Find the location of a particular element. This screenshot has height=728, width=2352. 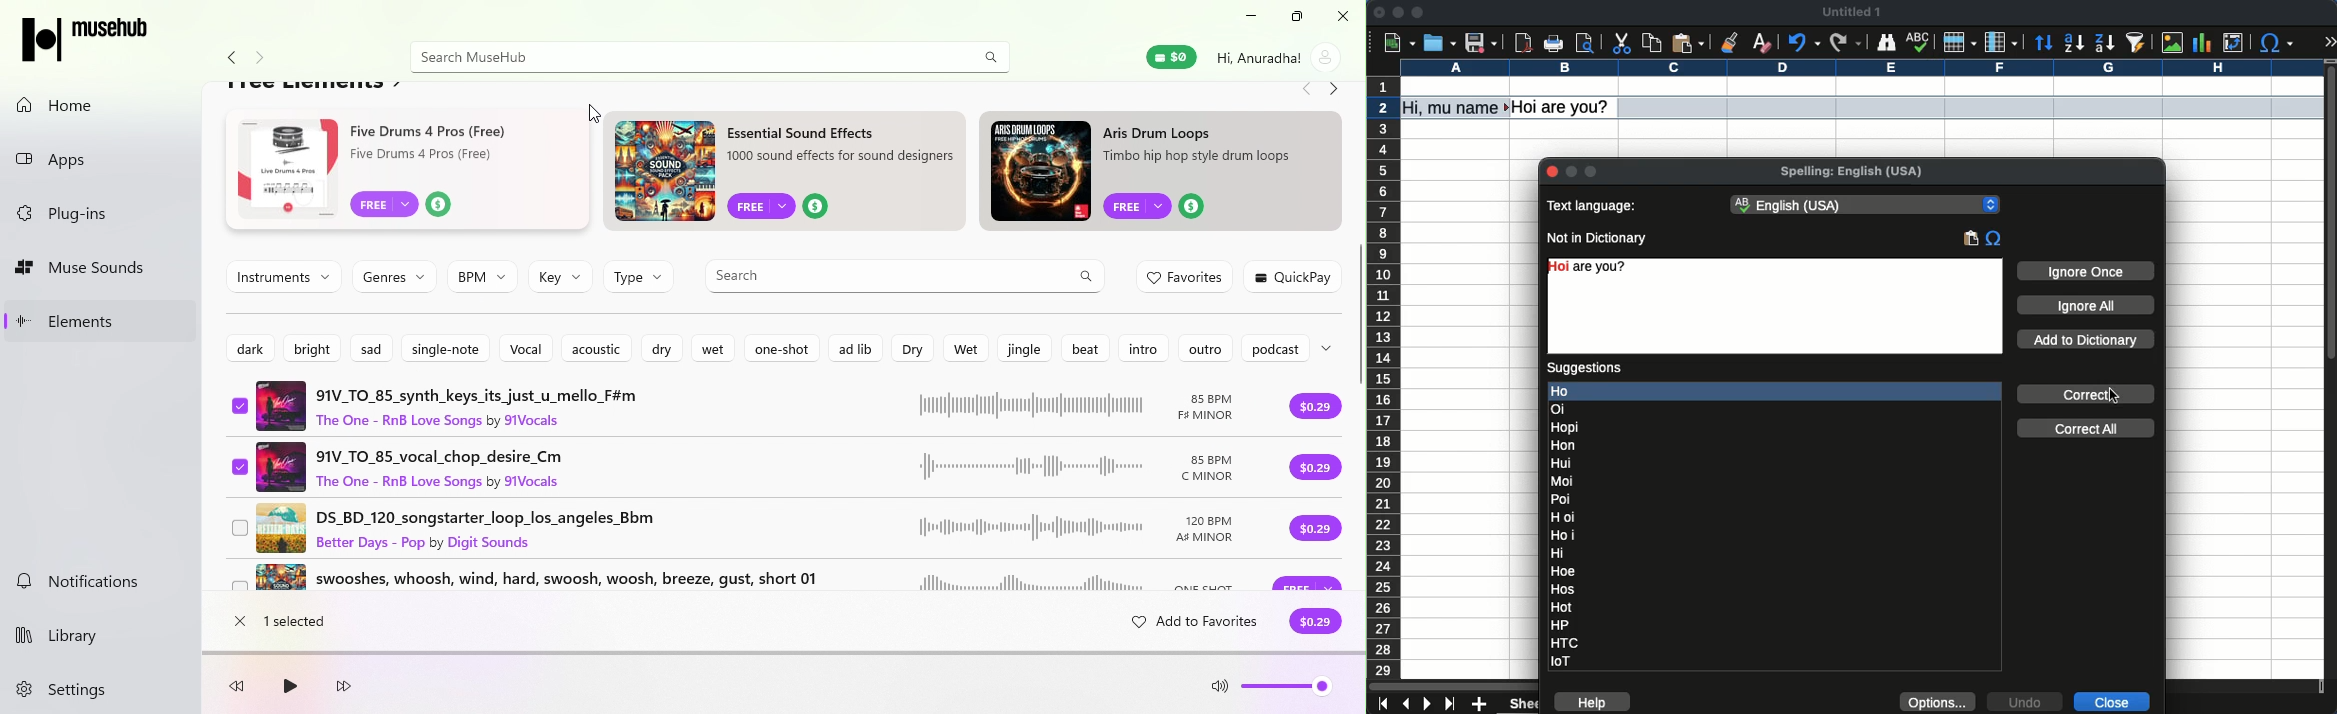

Notifications is located at coordinates (95, 584).